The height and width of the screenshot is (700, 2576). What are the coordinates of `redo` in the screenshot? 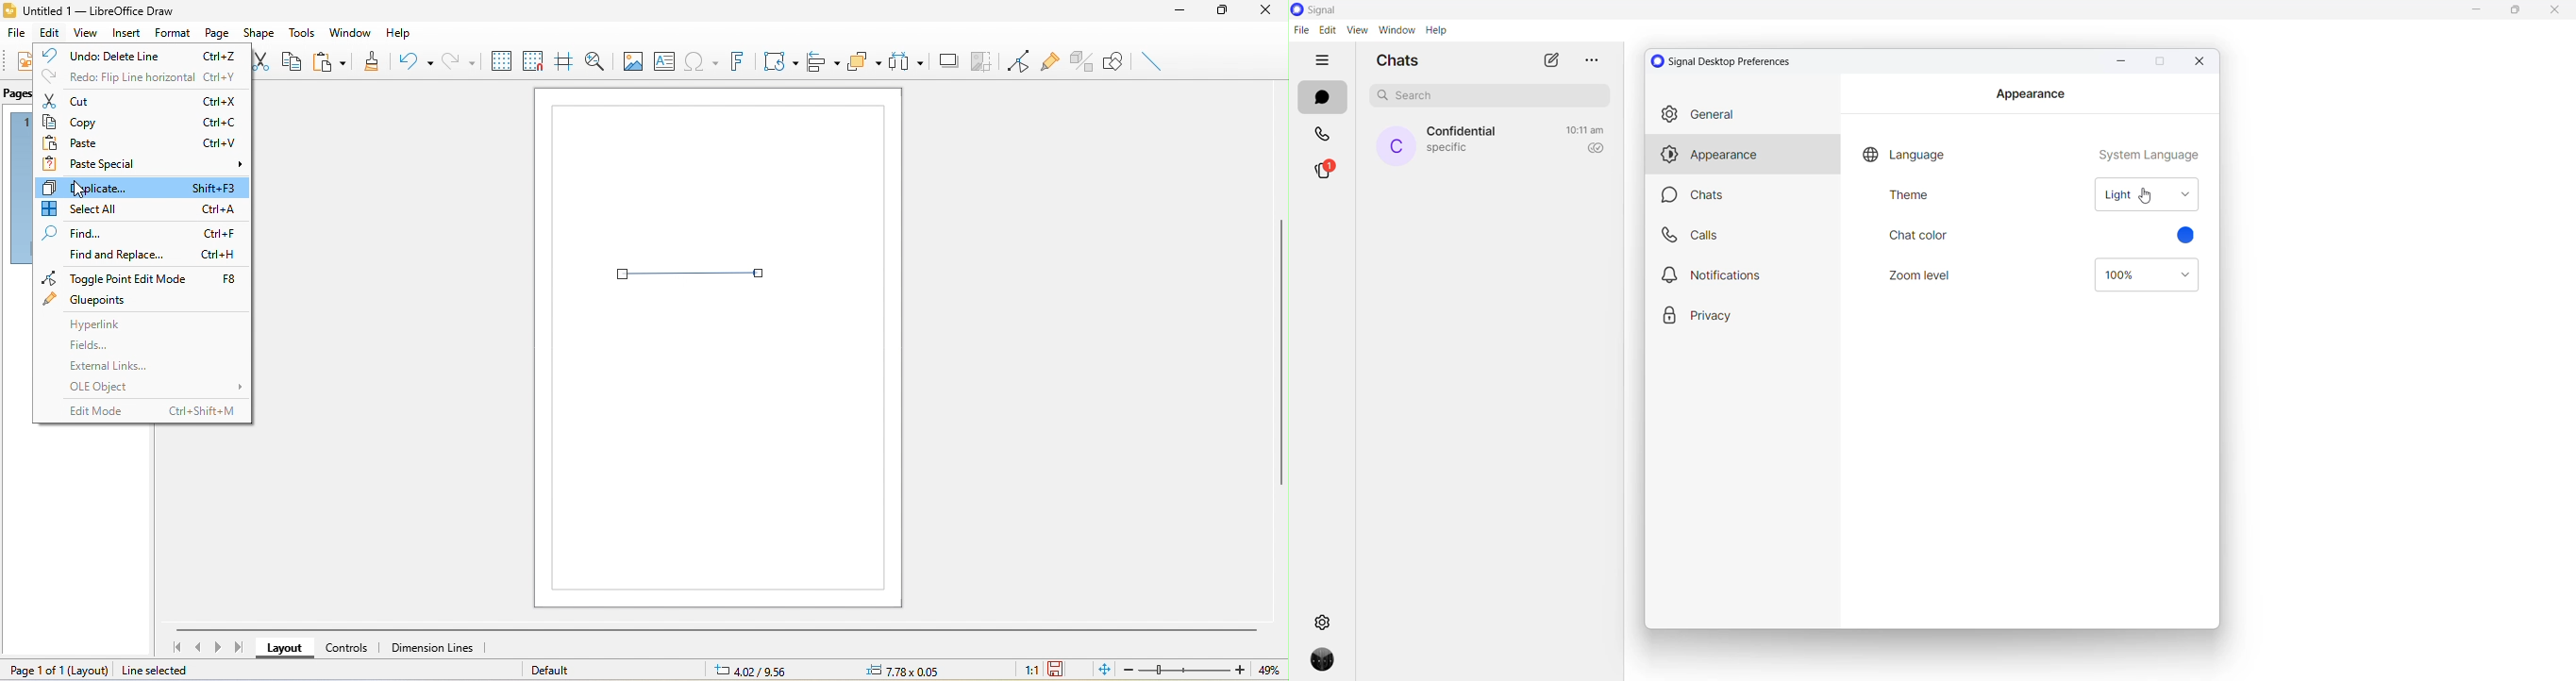 It's located at (460, 59).